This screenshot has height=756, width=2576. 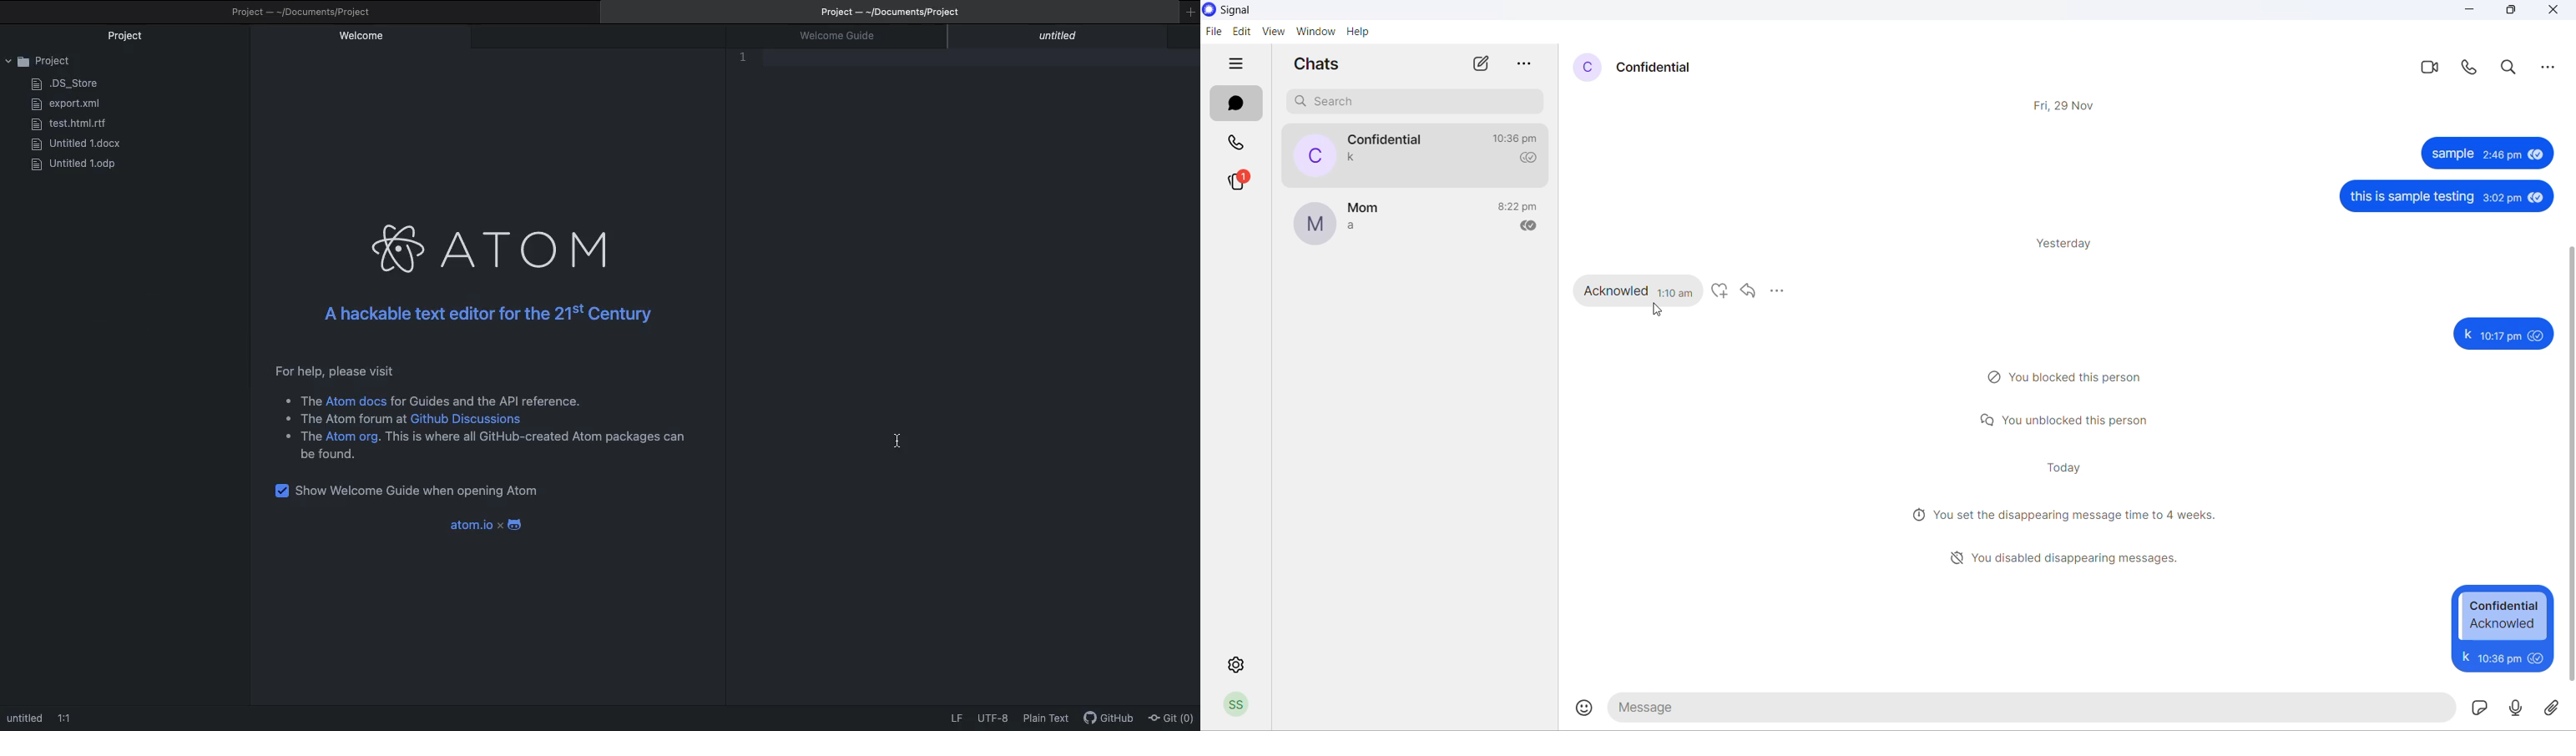 I want to click on minimize, so click(x=2469, y=11).